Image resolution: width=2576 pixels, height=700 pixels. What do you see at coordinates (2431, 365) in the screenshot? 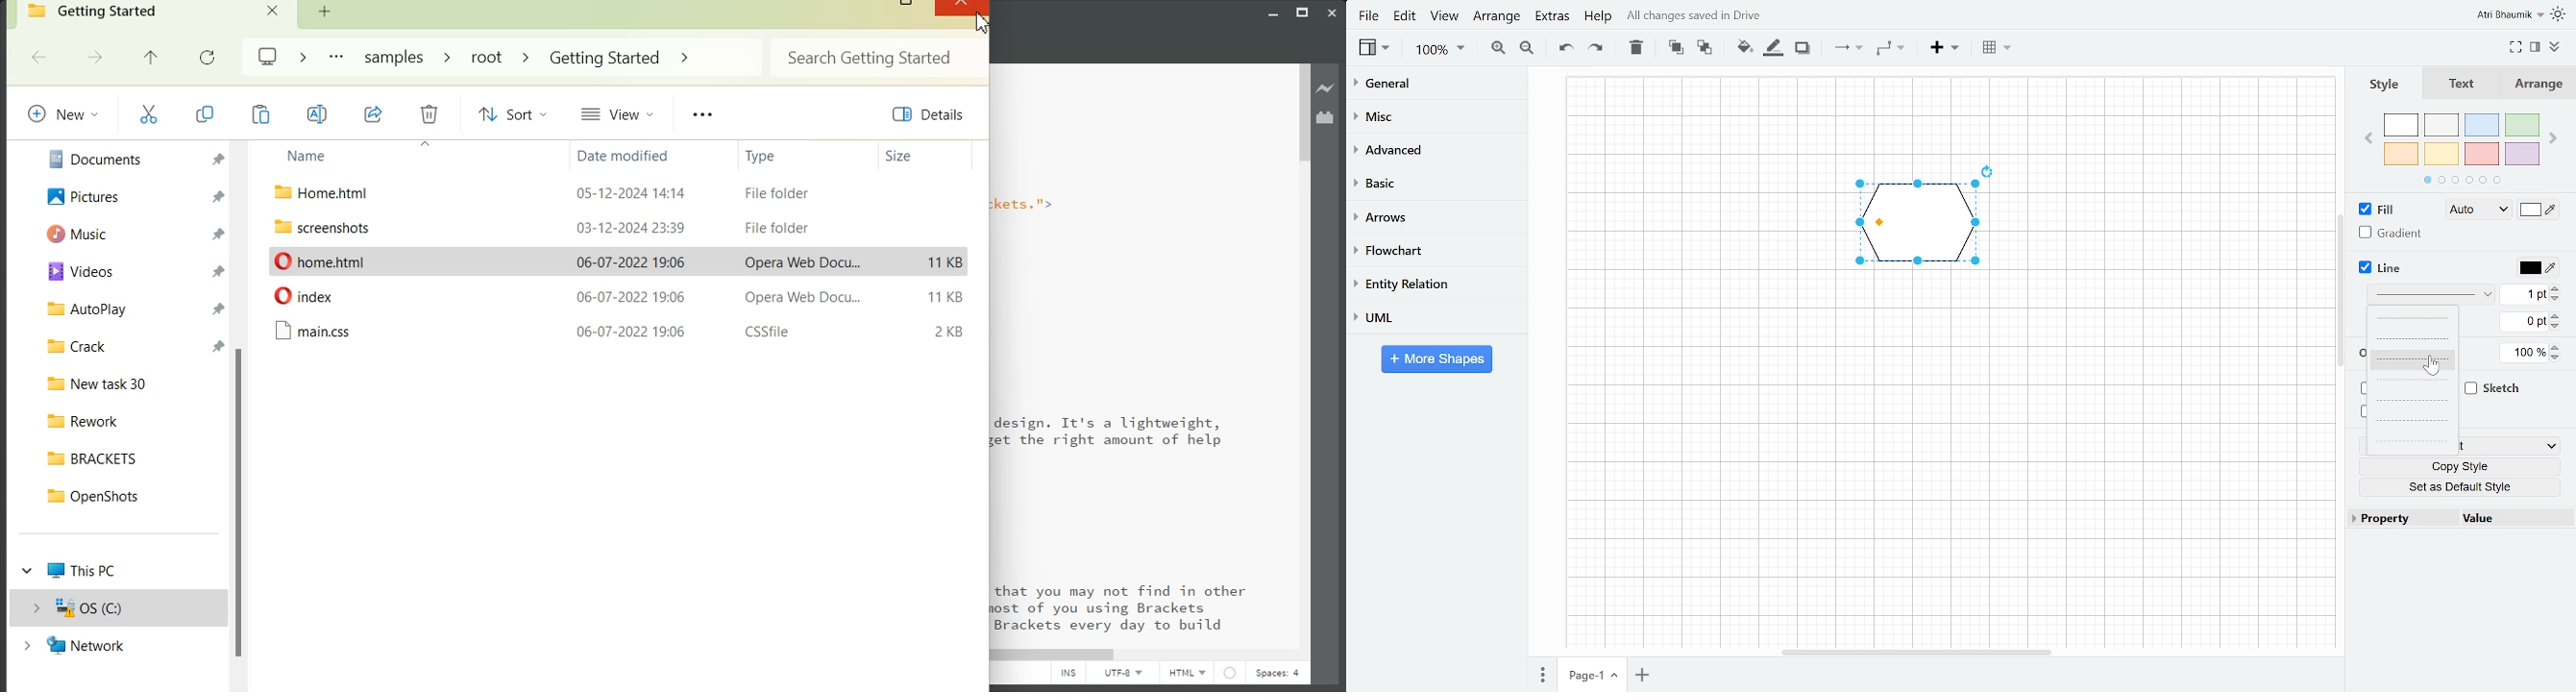
I see `Cursor` at bounding box center [2431, 365].